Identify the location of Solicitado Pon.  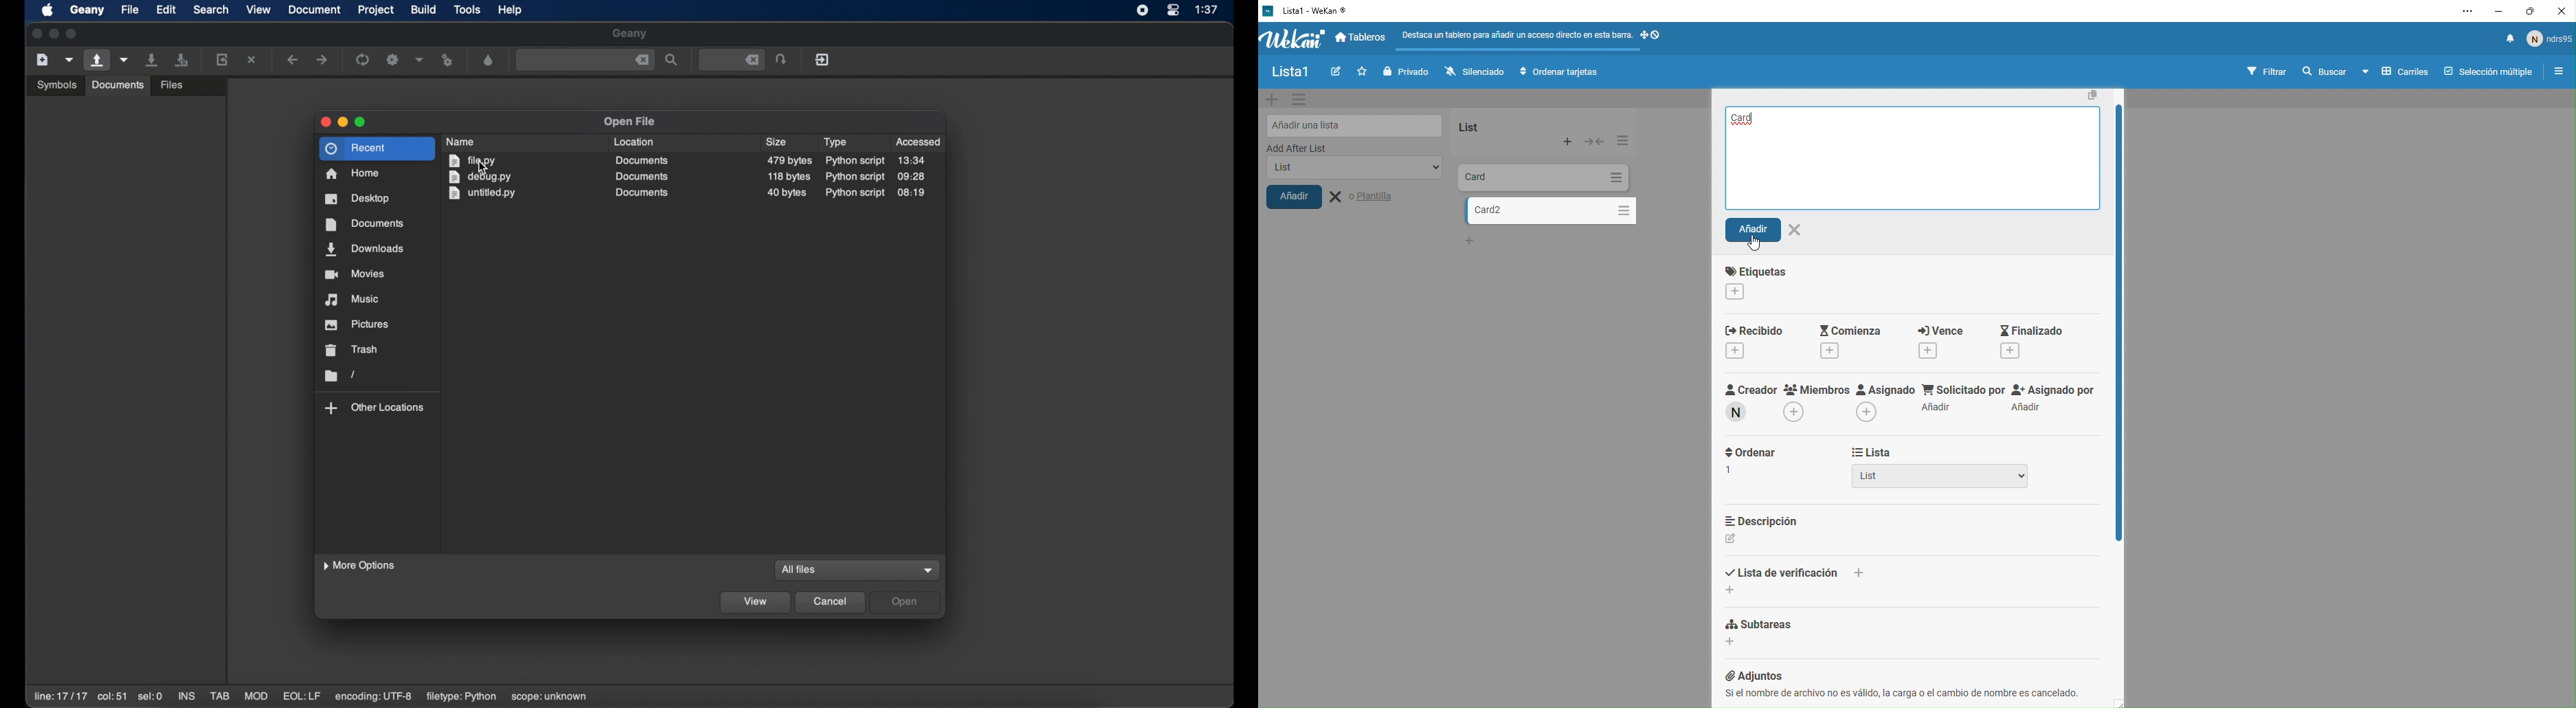
(1961, 398).